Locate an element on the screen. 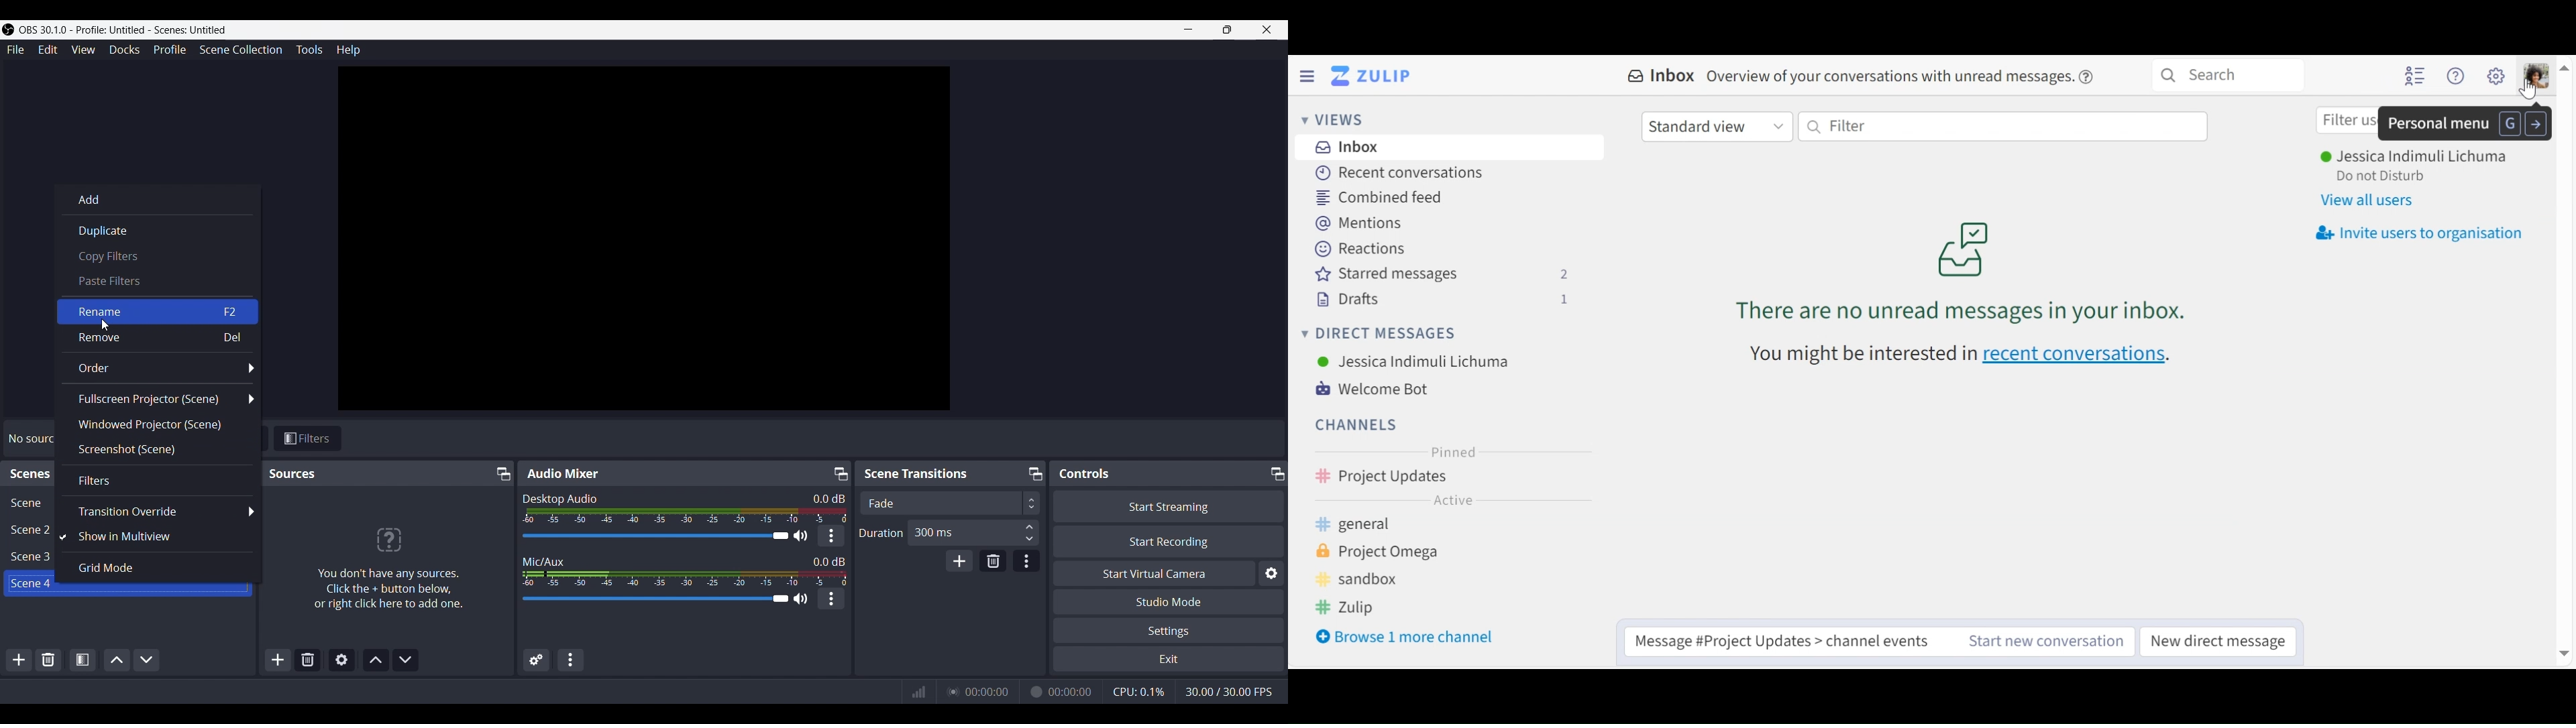 The width and height of the screenshot is (2576, 728). Exit is located at coordinates (1167, 660).